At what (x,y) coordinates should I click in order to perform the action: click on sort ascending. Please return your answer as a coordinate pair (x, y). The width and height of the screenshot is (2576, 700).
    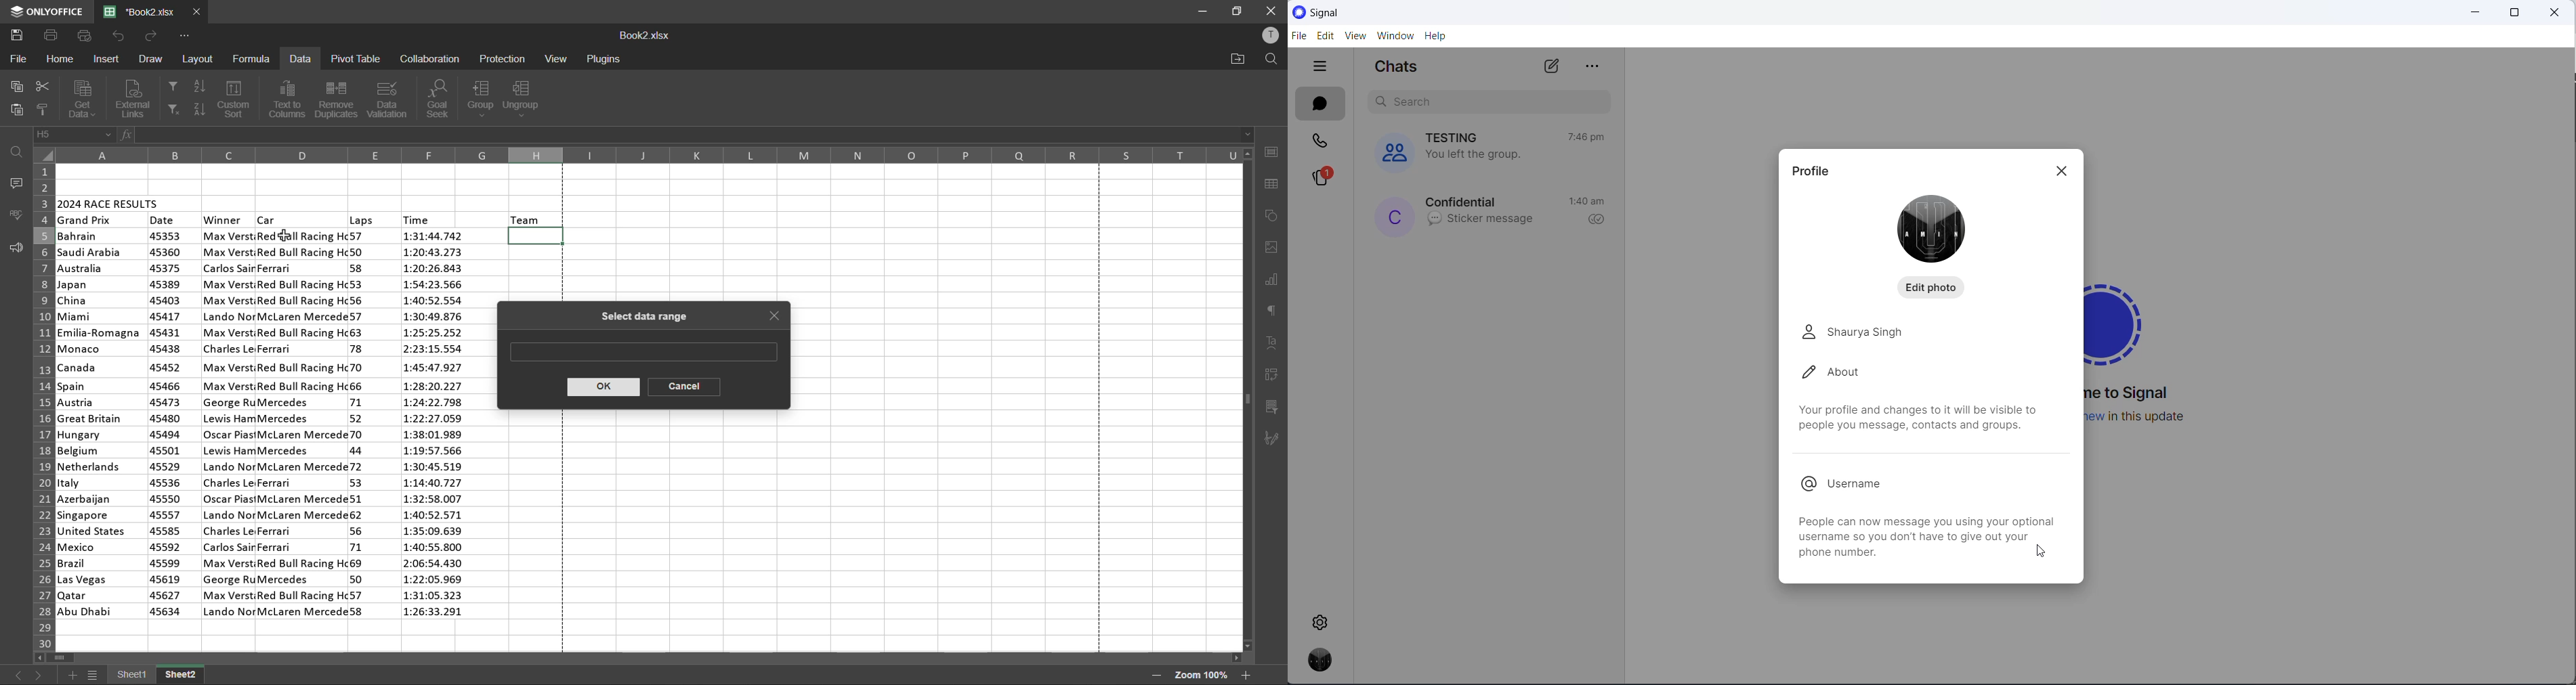
    Looking at the image, I should click on (204, 87).